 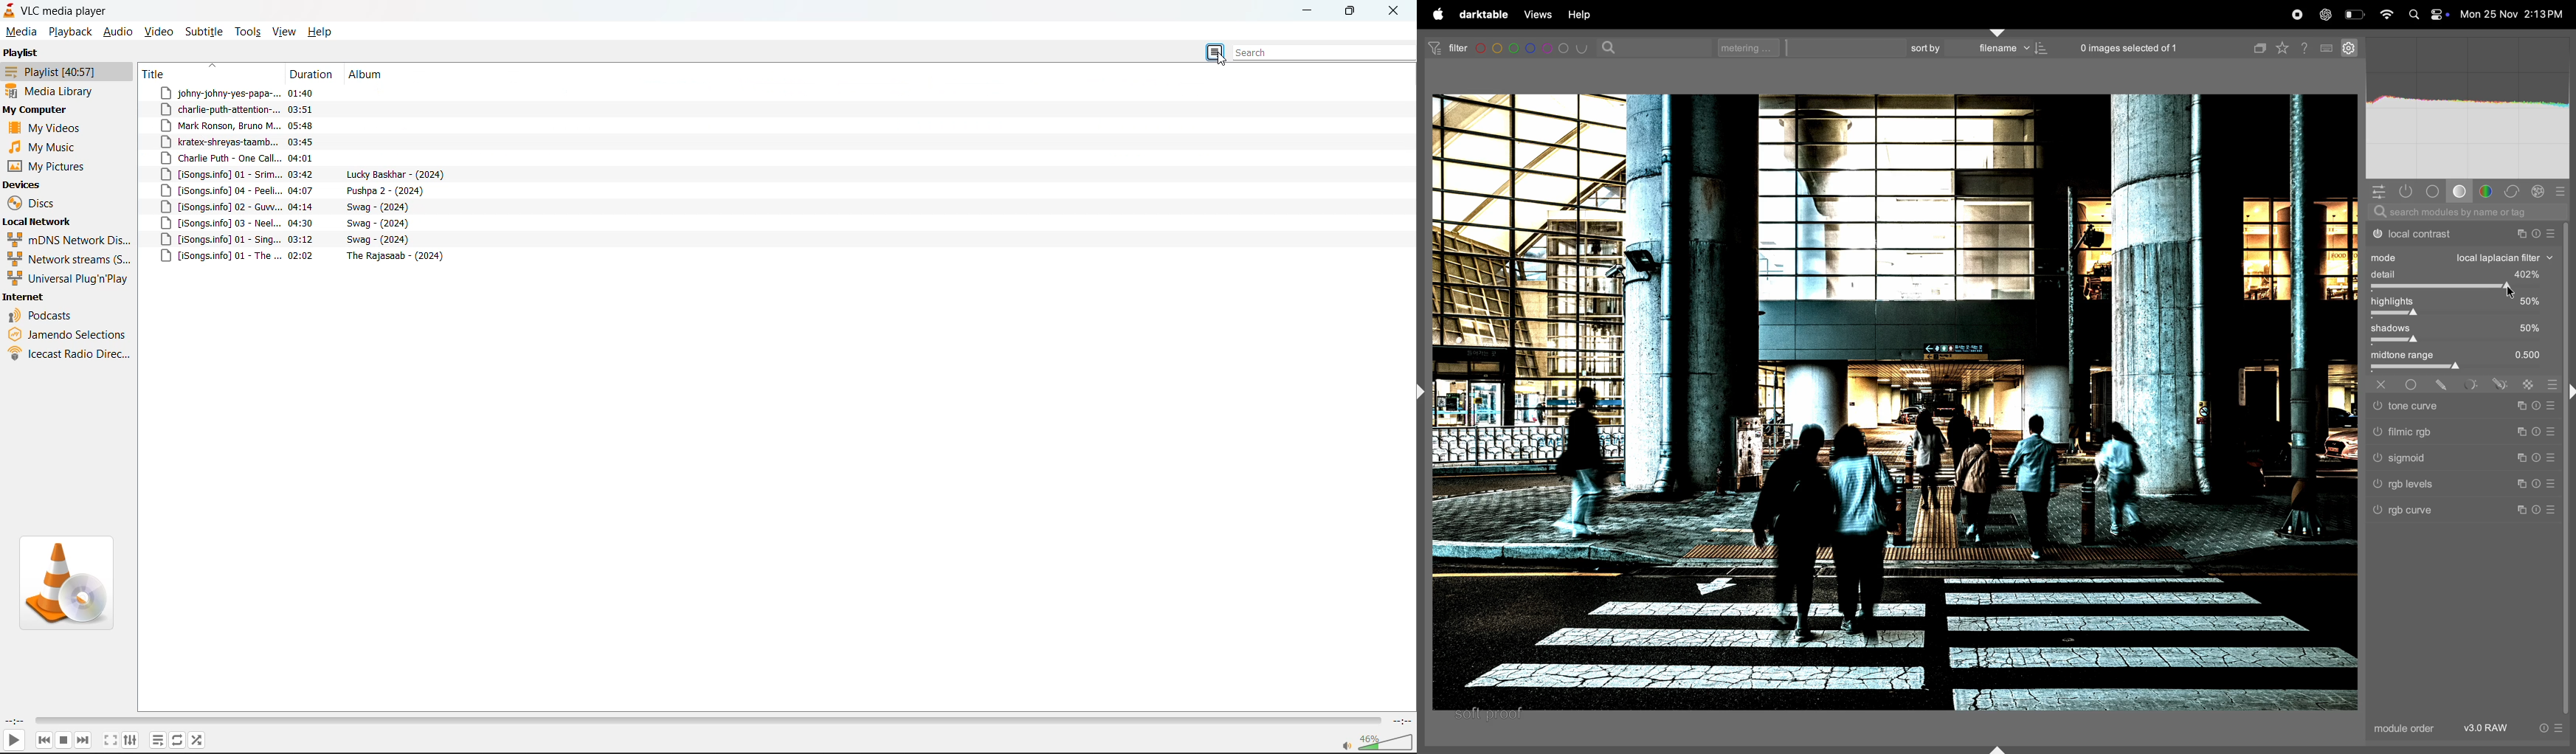 What do you see at coordinates (703, 722) in the screenshot?
I see `track slider` at bounding box center [703, 722].